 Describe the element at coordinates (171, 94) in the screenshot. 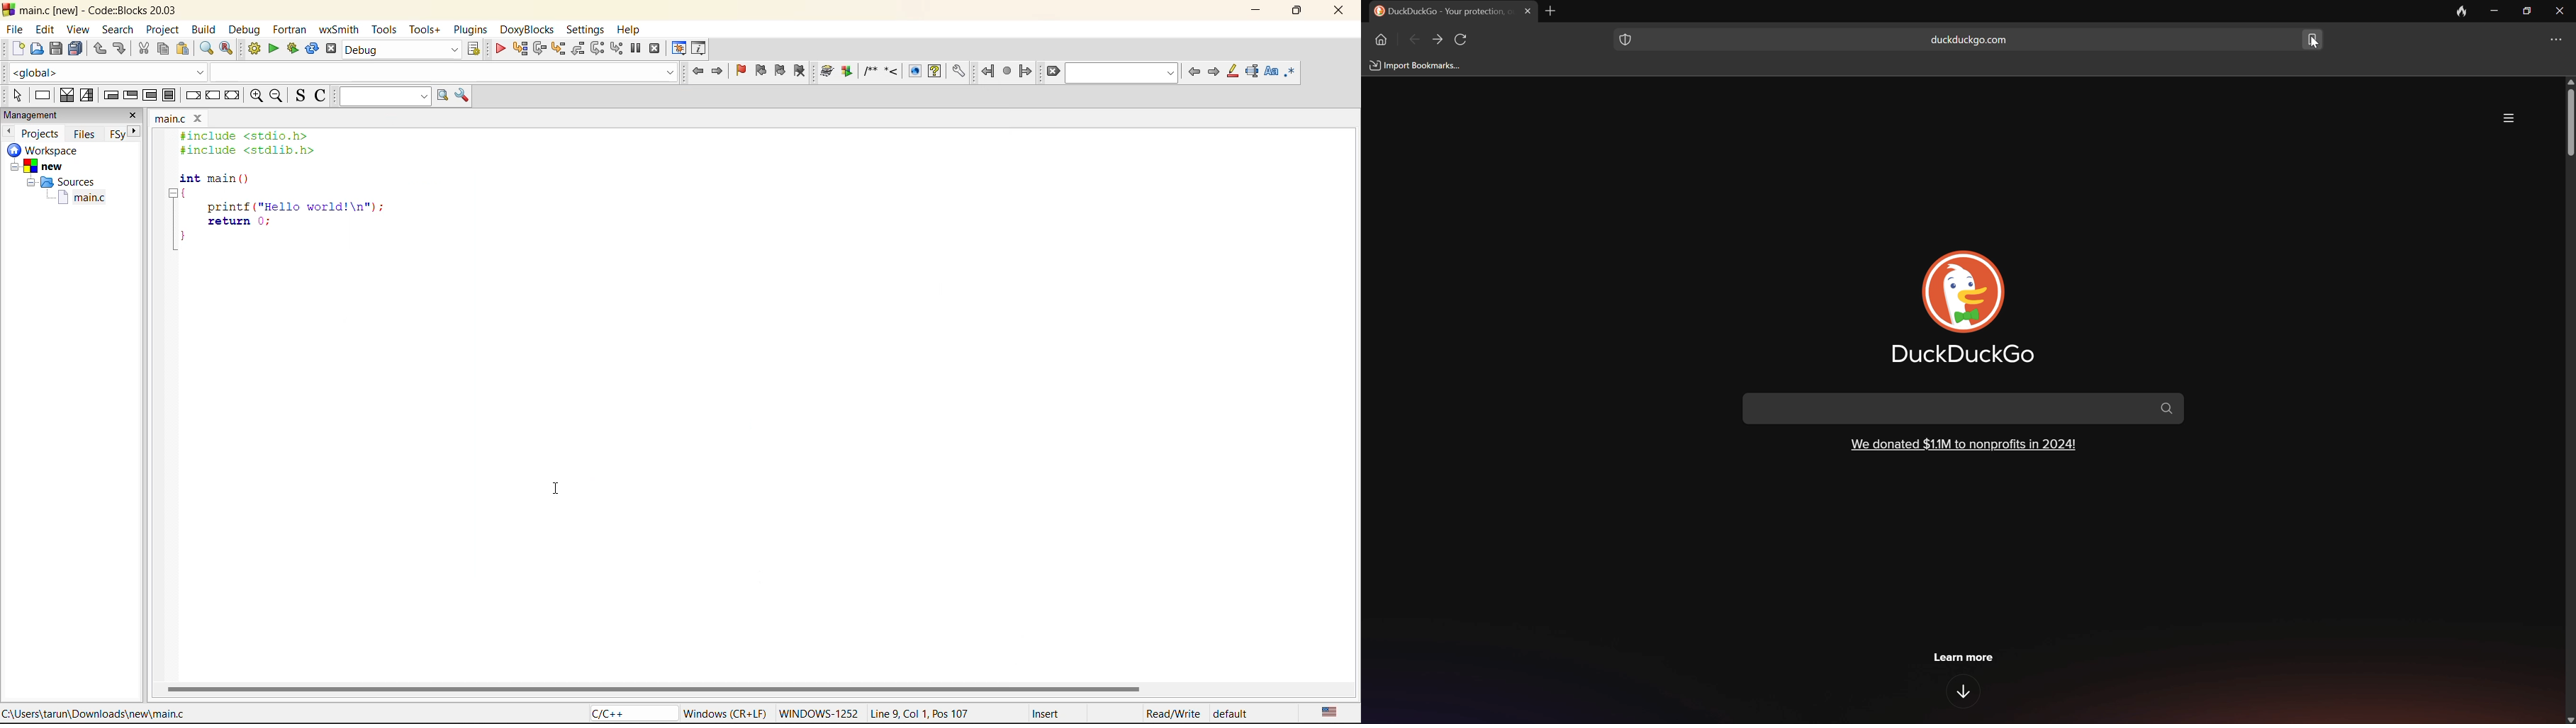

I see `block instruction` at that location.